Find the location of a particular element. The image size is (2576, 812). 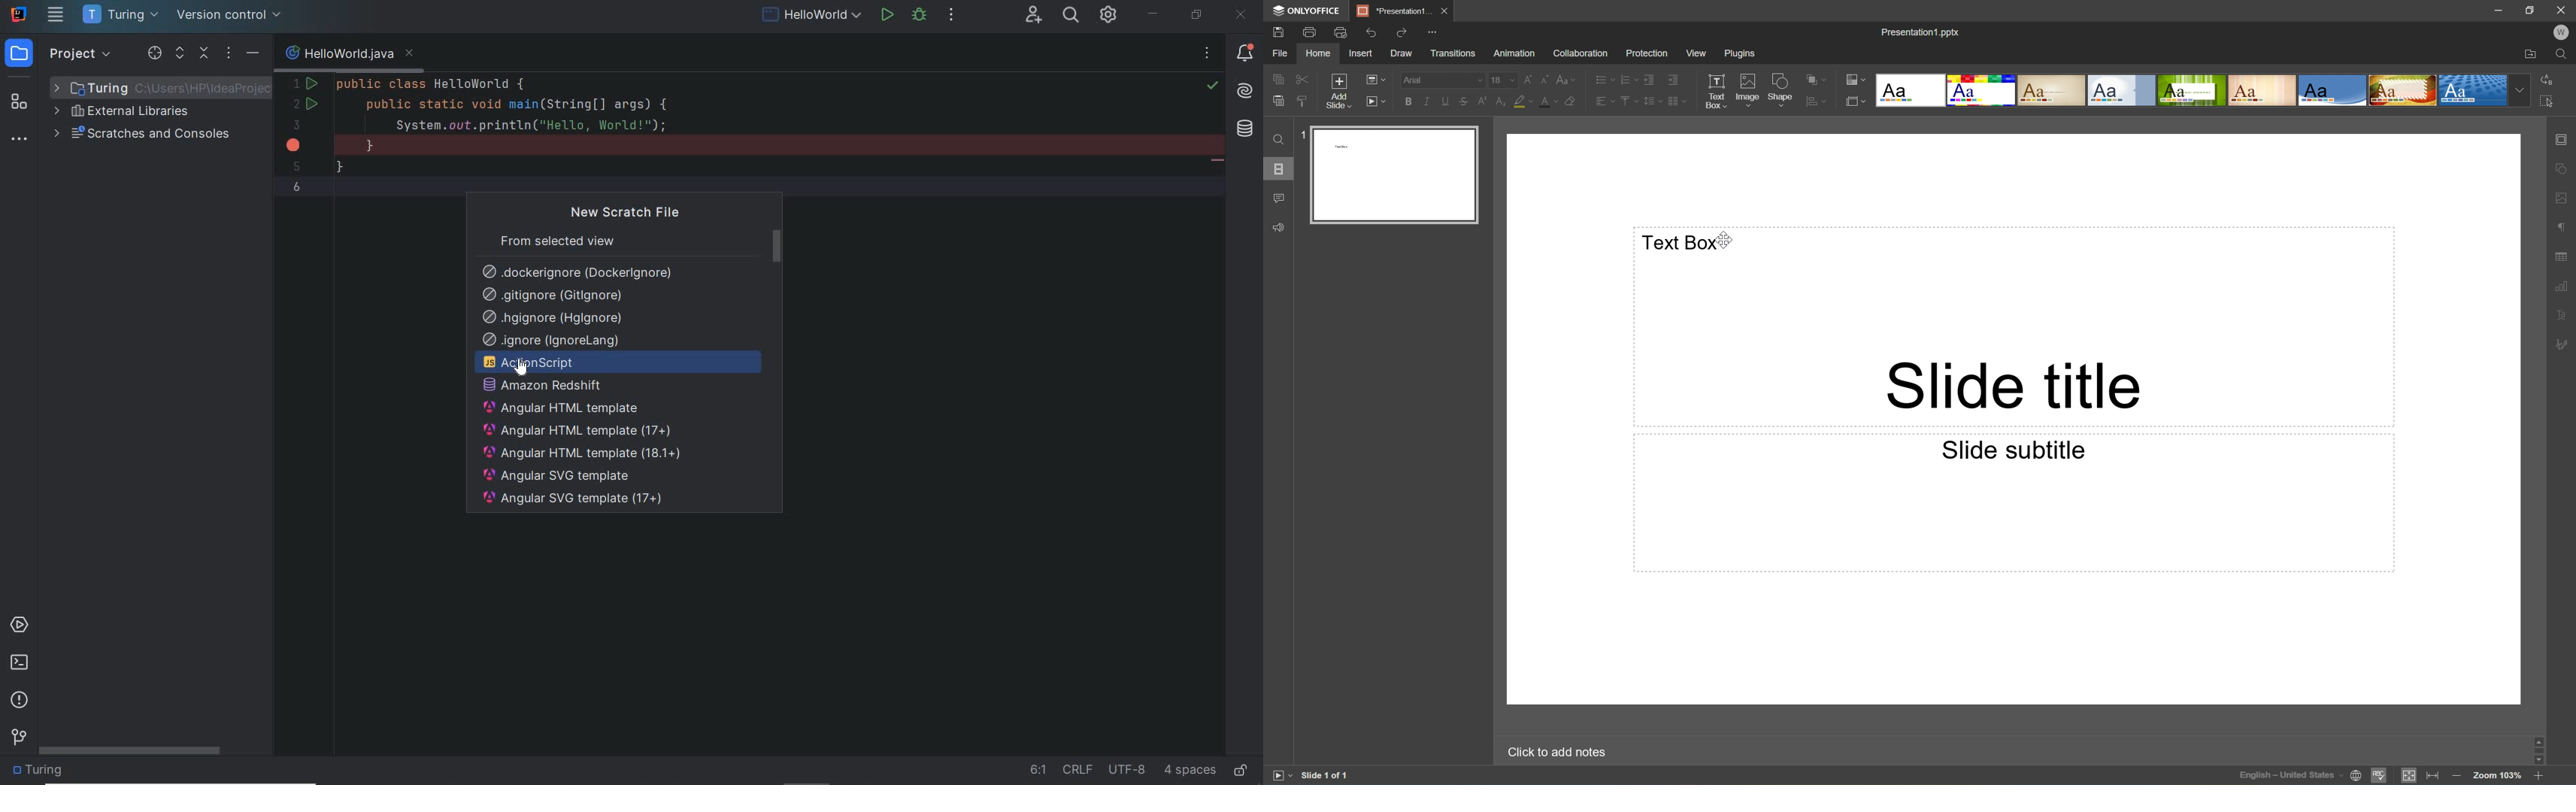

Select All is located at coordinates (2548, 100).